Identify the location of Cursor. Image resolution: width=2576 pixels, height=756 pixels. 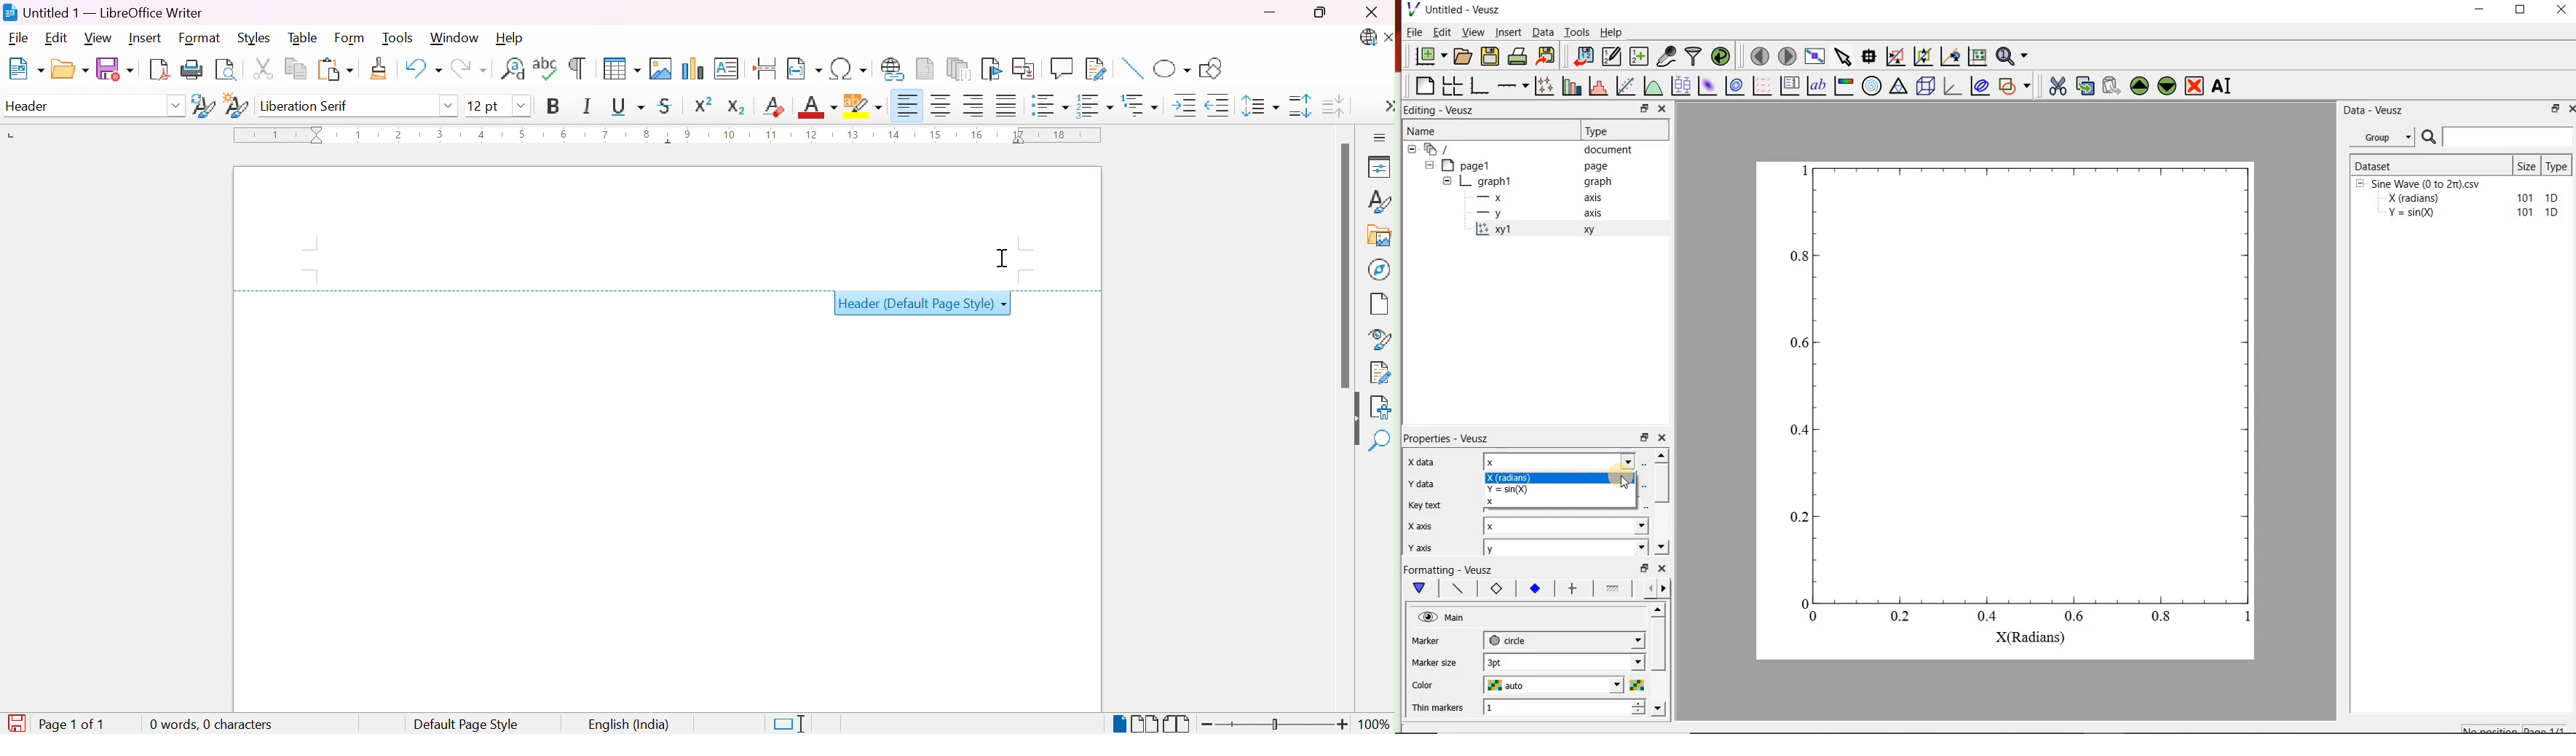
(1627, 479).